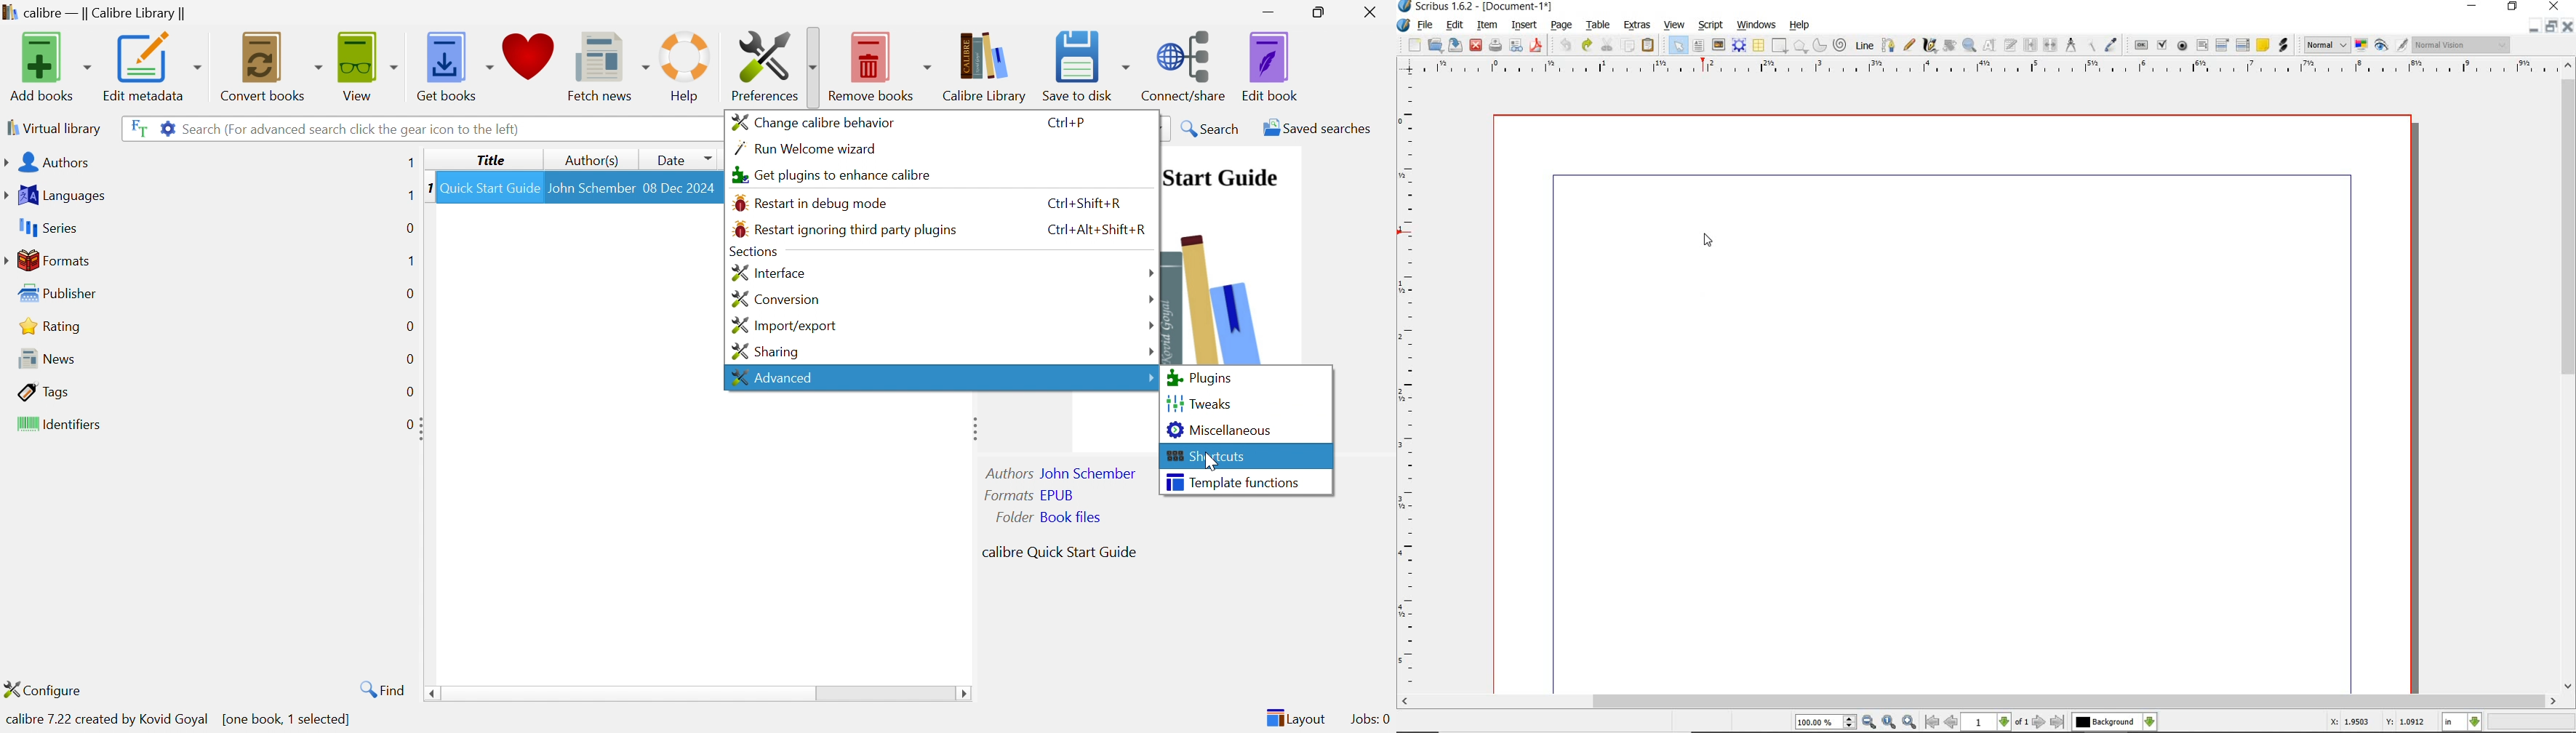 The height and width of the screenshot is (756, 2576). Describe the element at coordinates (1629, 46) in the screenshot. I see `copy` at that location.